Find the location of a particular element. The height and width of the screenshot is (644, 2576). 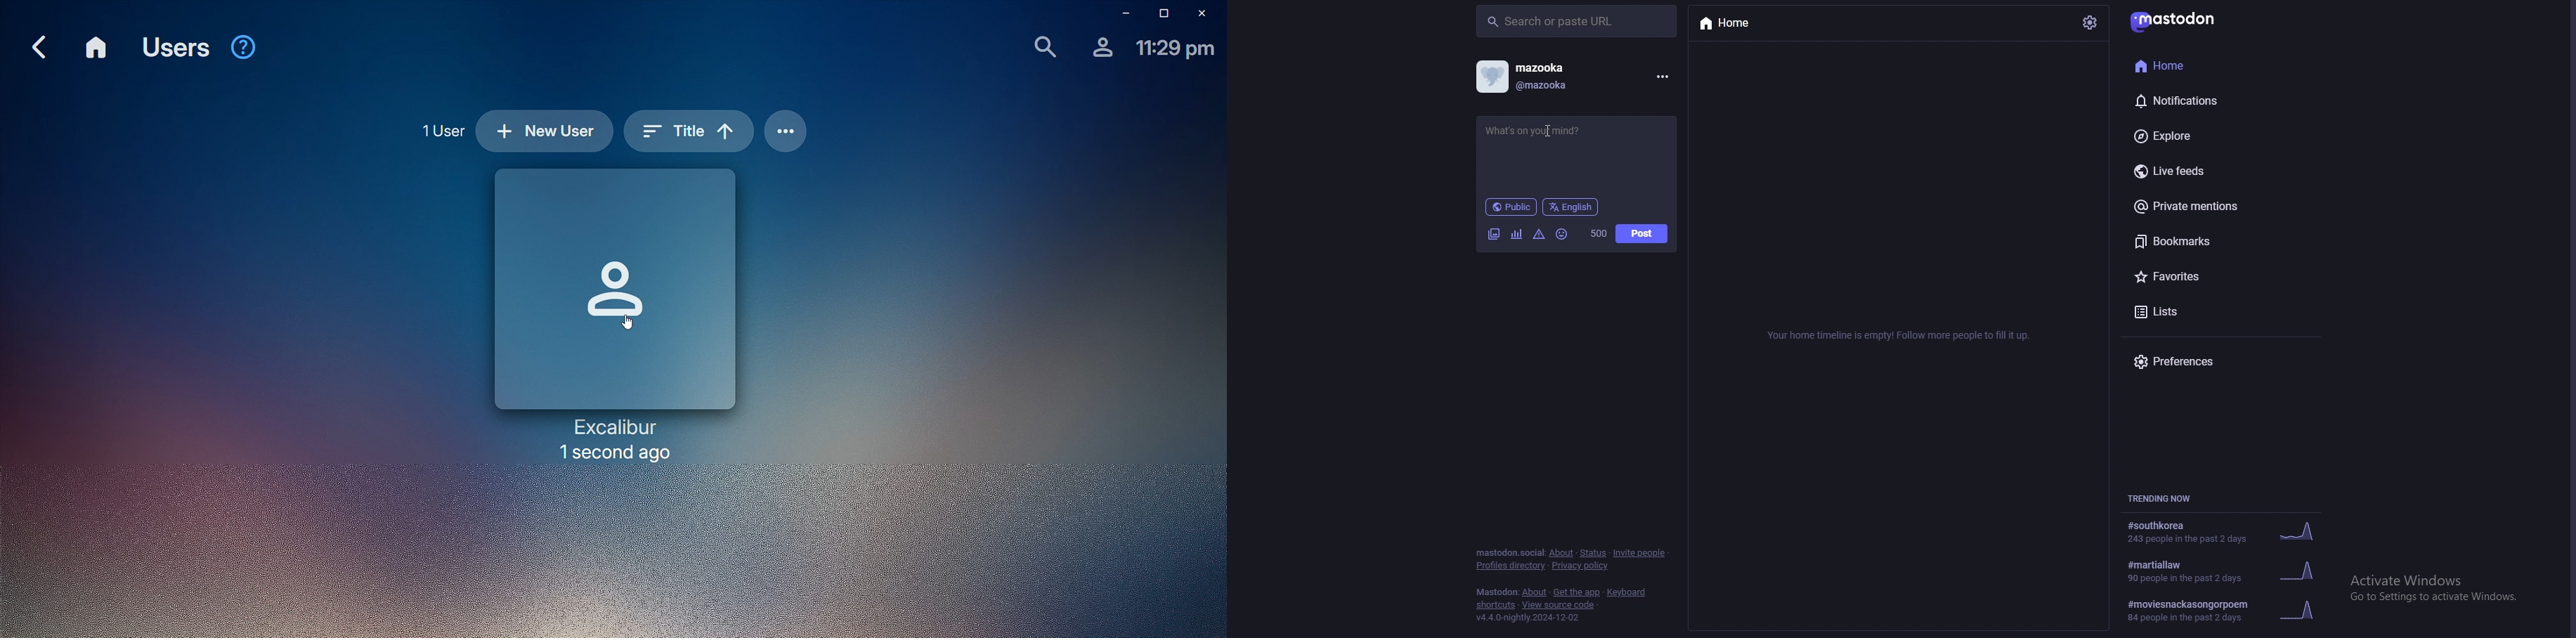

trending is located at coordinates (2236, 608).